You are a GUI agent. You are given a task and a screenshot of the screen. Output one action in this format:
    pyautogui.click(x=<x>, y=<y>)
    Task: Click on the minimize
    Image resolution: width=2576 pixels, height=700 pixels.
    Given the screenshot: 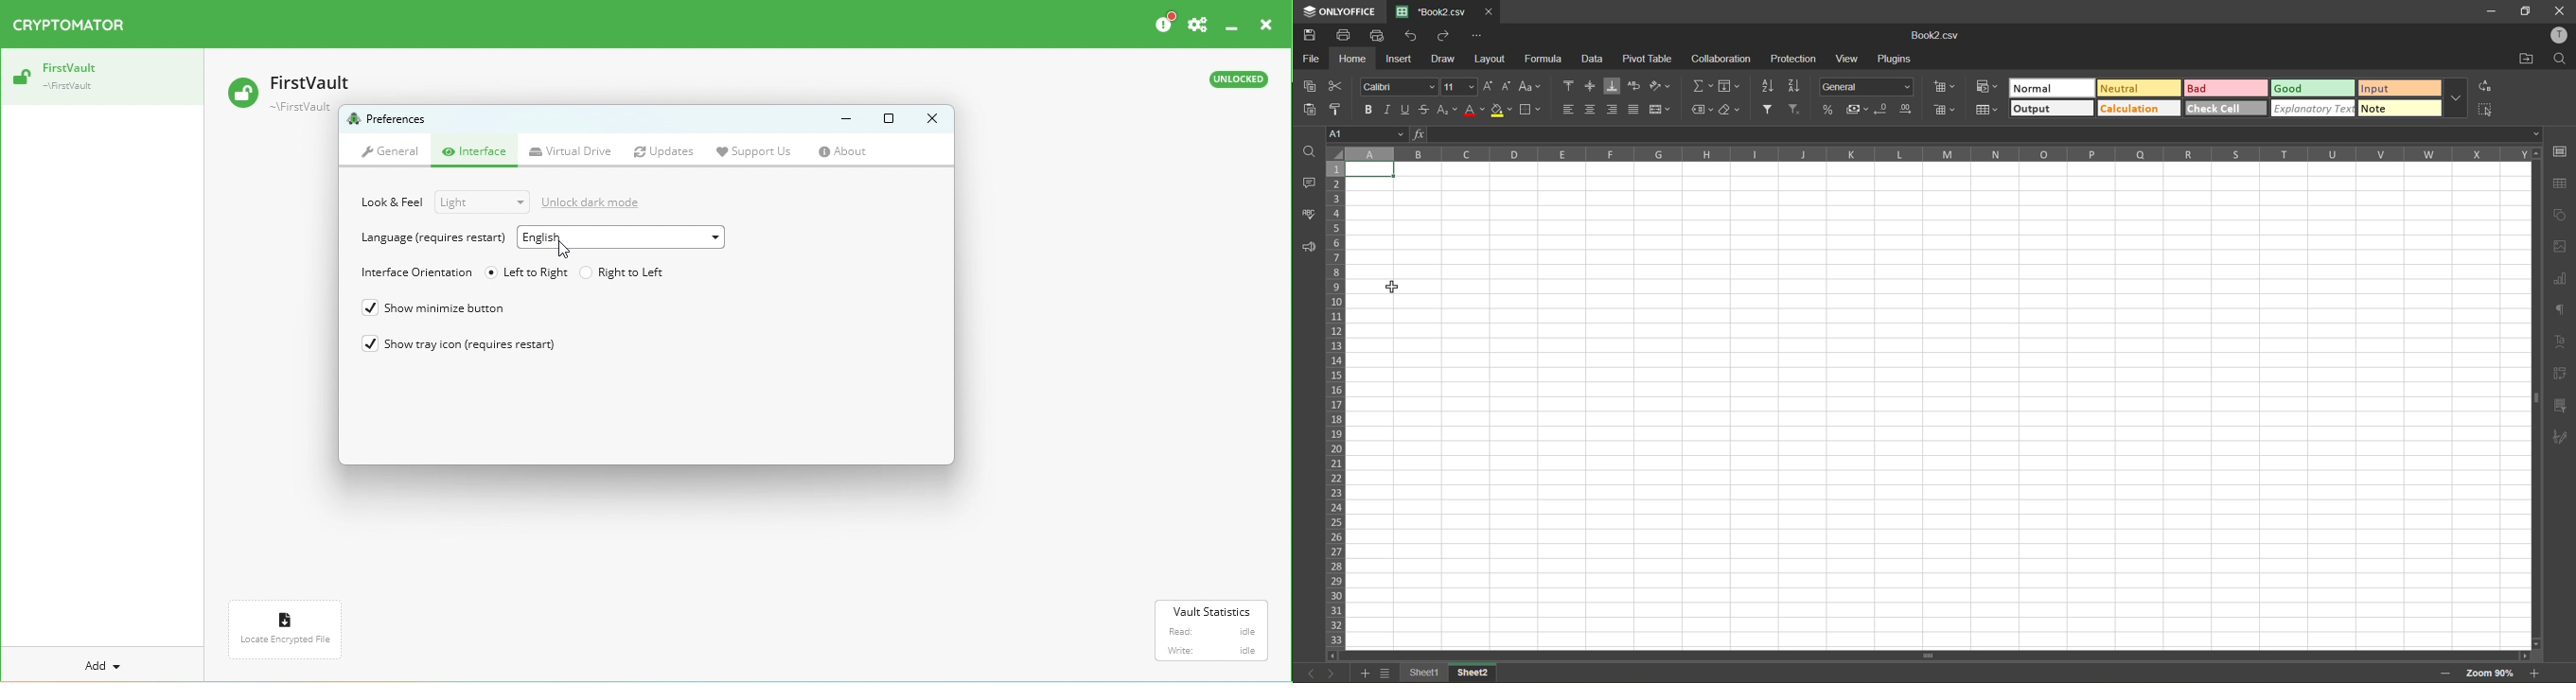 What is the action you would take?
    pyautogui.click(x=2489, y=10)
    